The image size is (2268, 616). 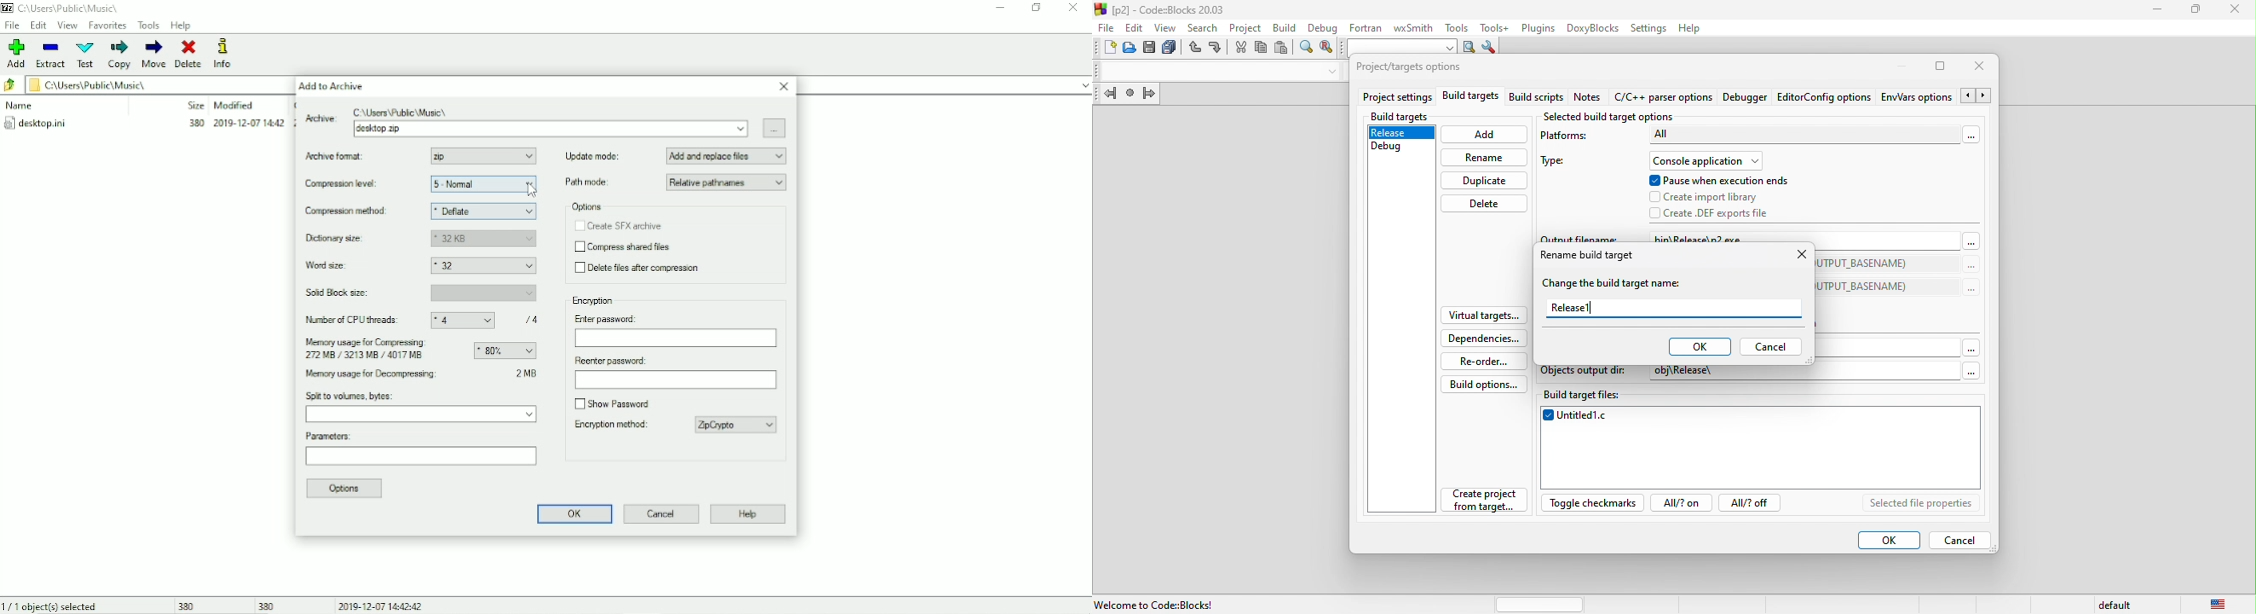 What do you see at coordinates (483, 156) in the screenshot?
I see `Zip` at bounding box center [483, 156].